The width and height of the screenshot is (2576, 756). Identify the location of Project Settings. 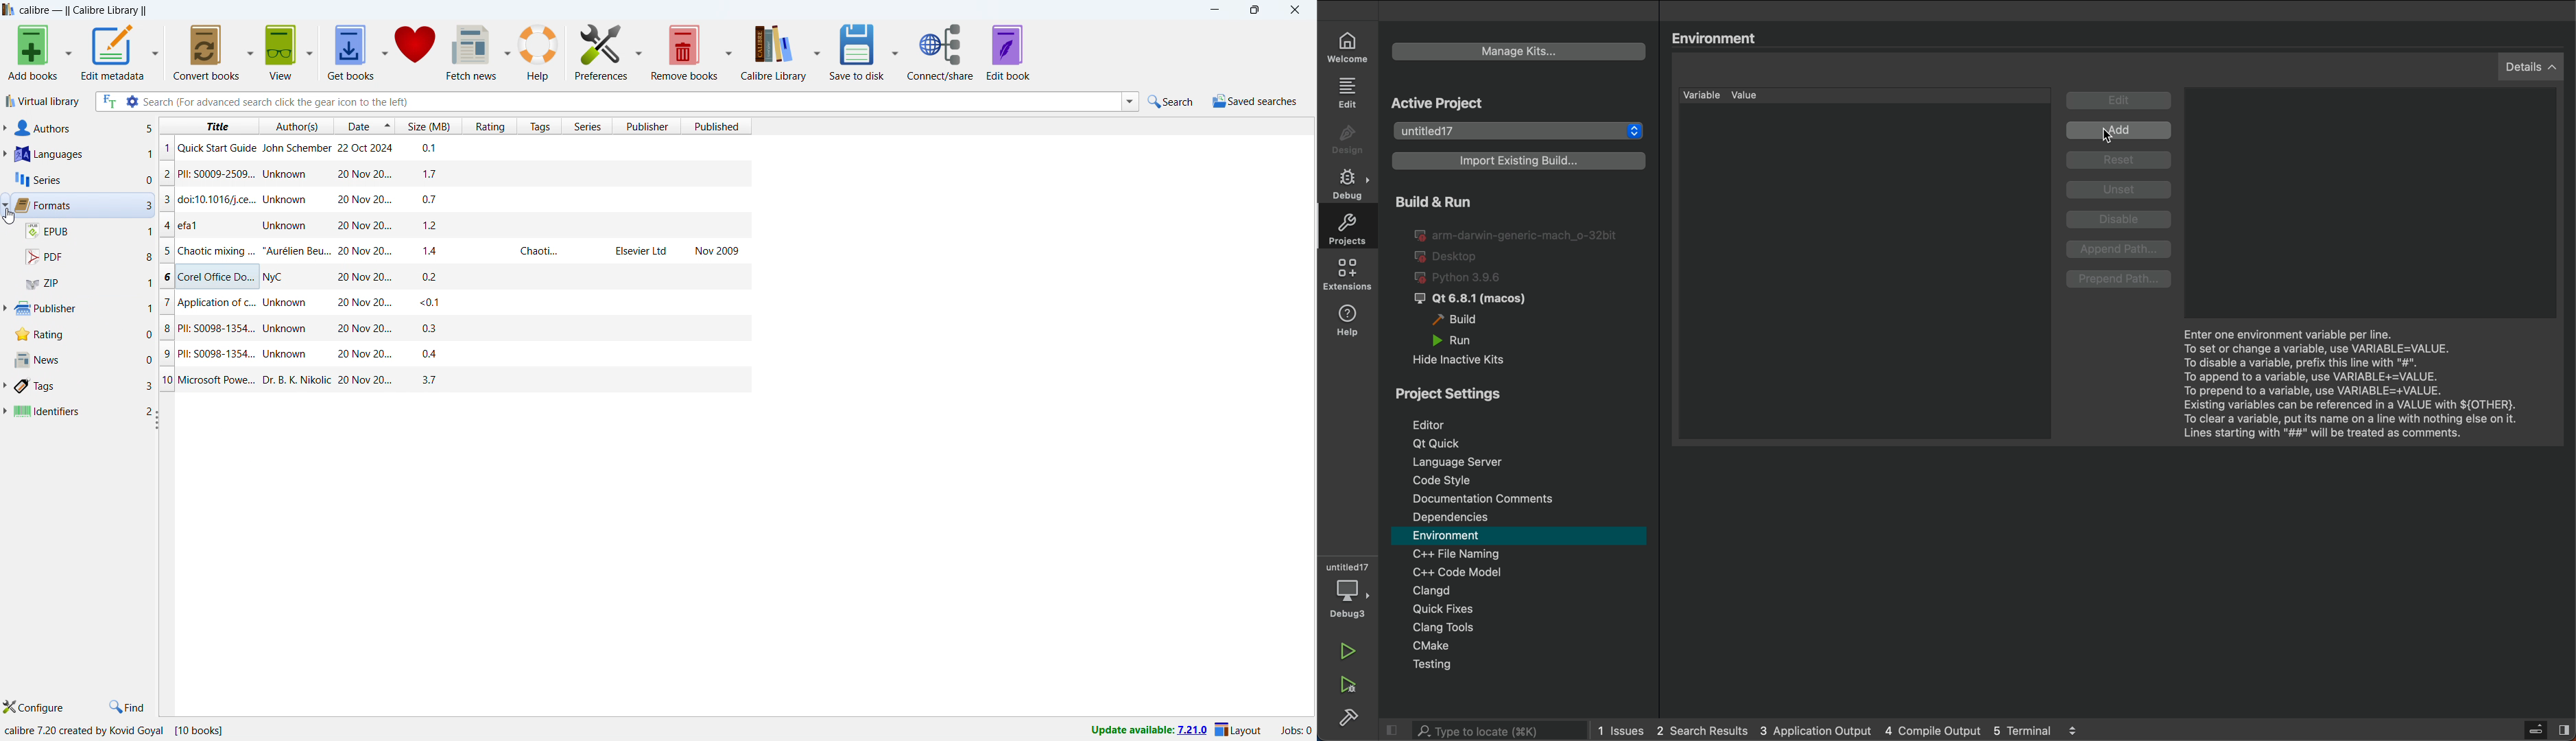
(1513, 391).